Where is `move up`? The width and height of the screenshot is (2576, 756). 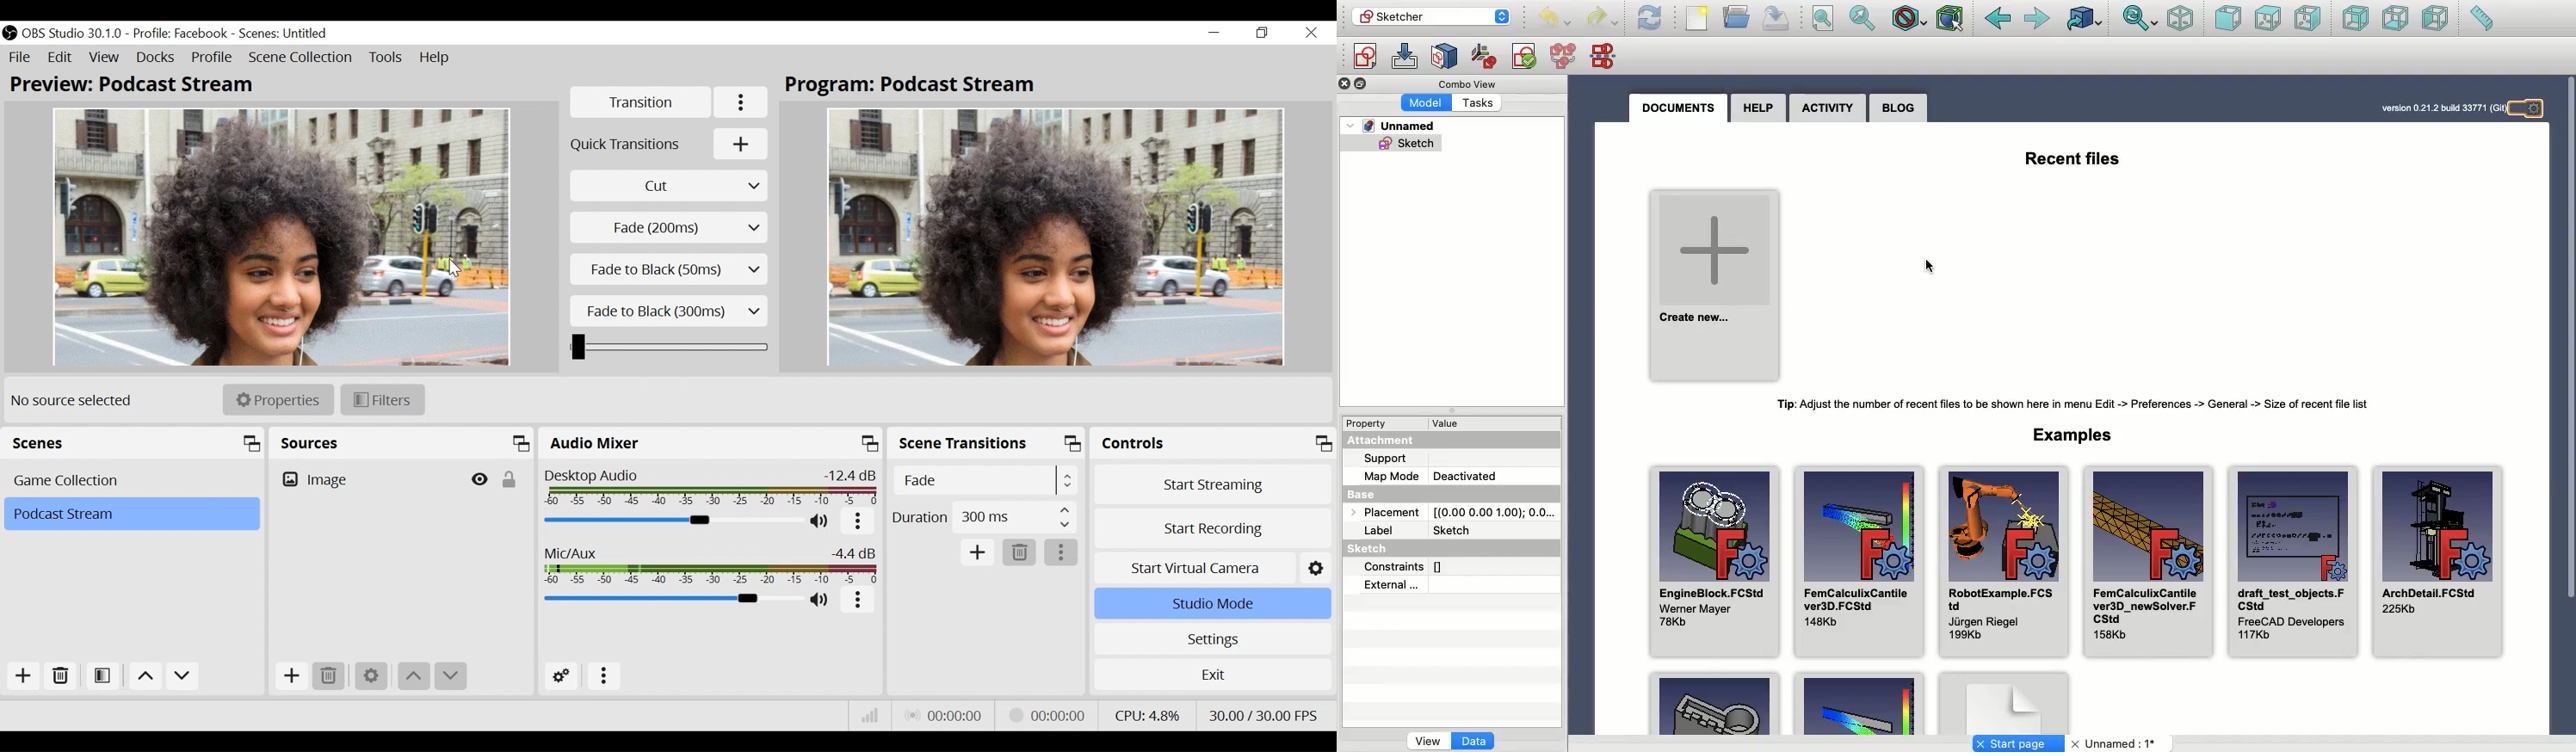 move up is located at coordinates (415, 676).